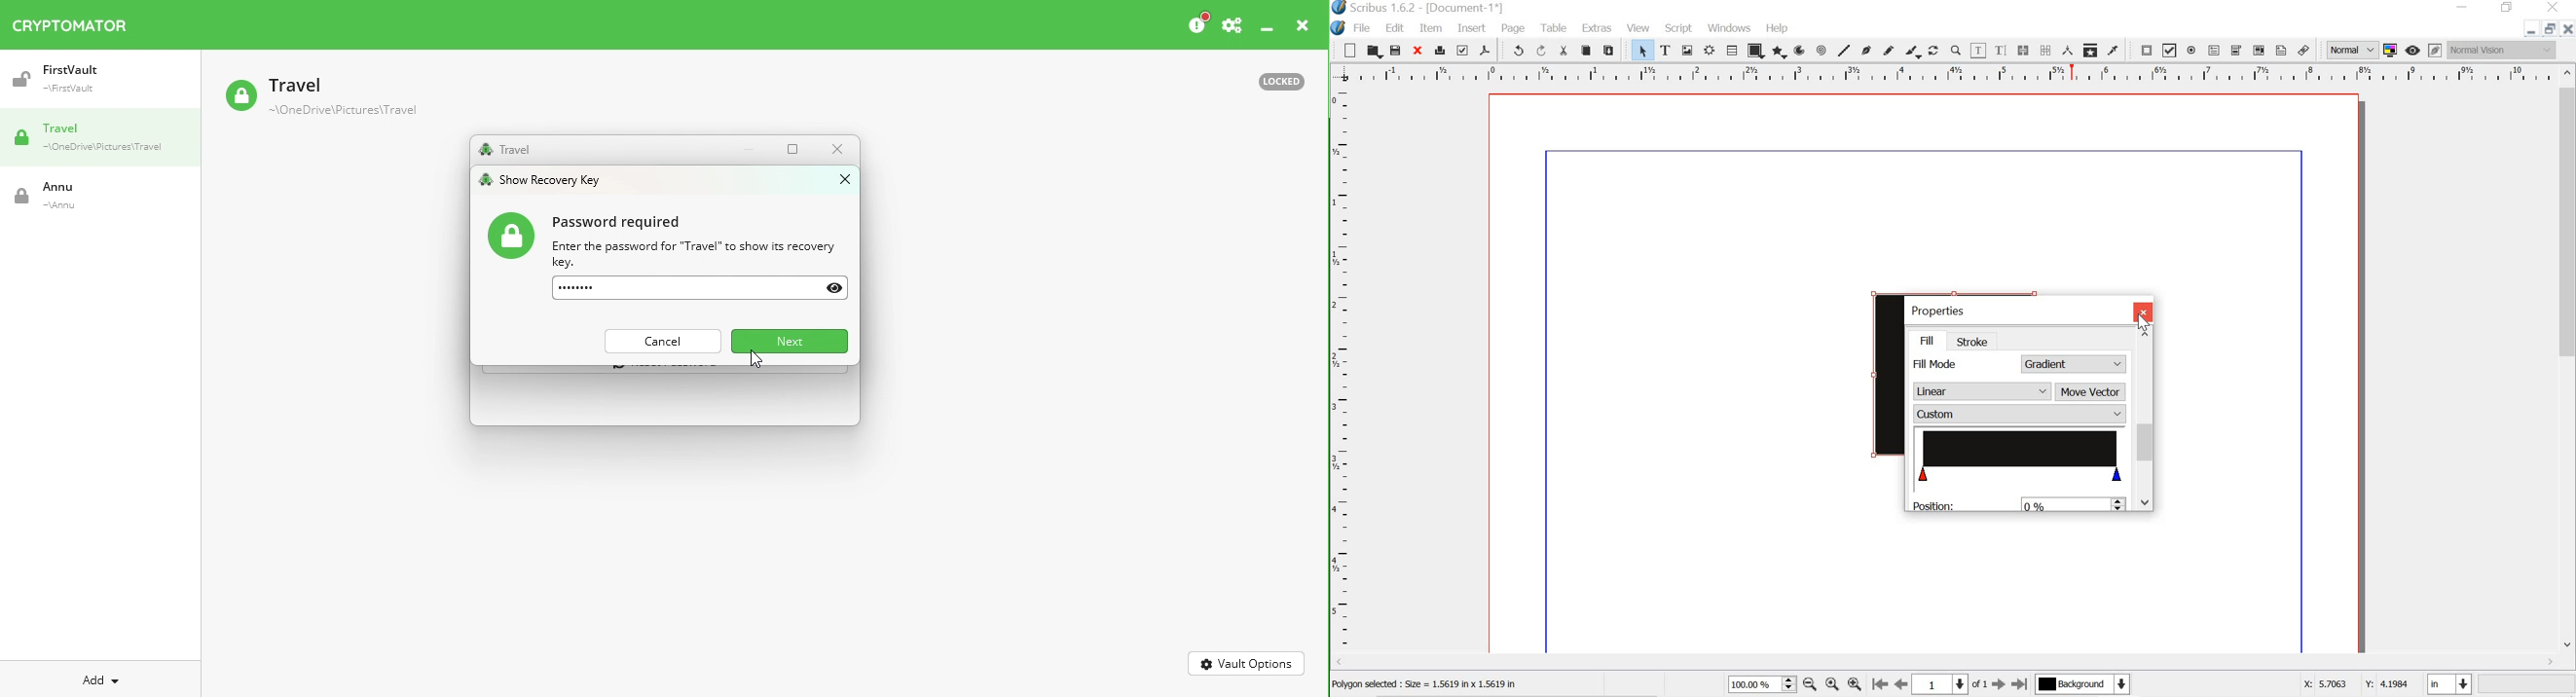  Describe the element at coordinates (1913, 50) in the screenshot. I see `calligraphic line` at that location.